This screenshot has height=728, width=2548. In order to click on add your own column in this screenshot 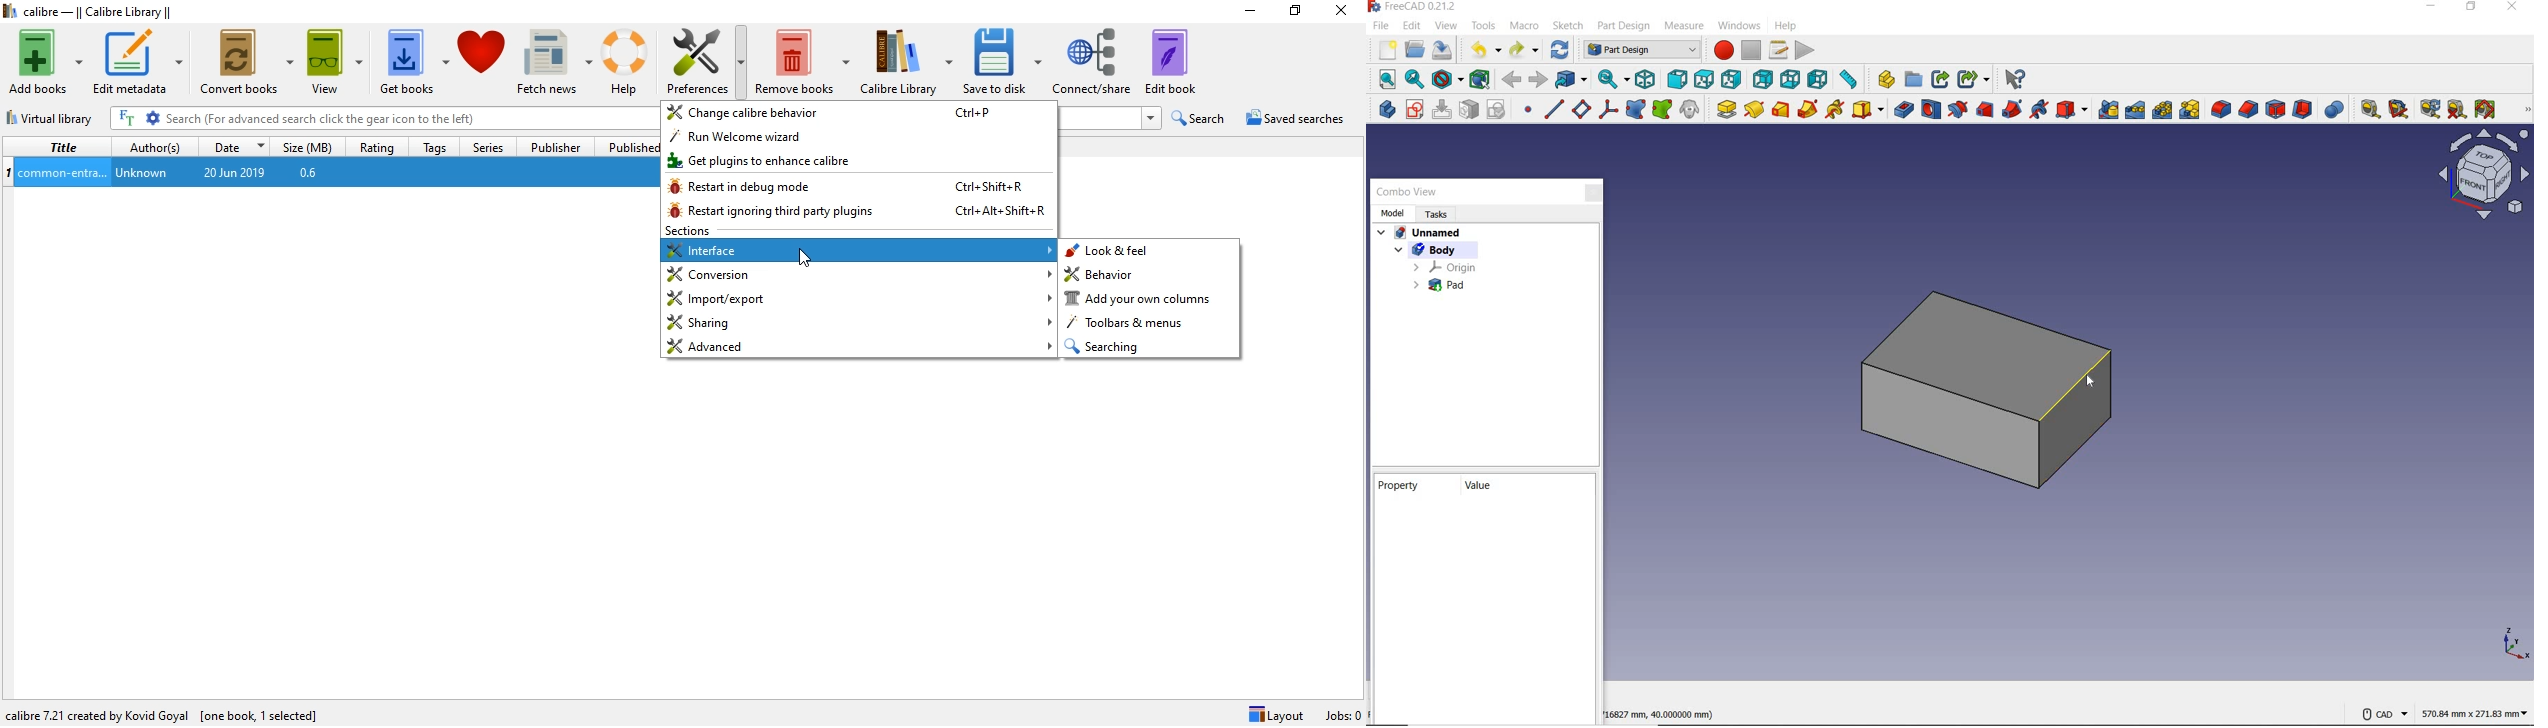, I will do `click(1150, 299)`.